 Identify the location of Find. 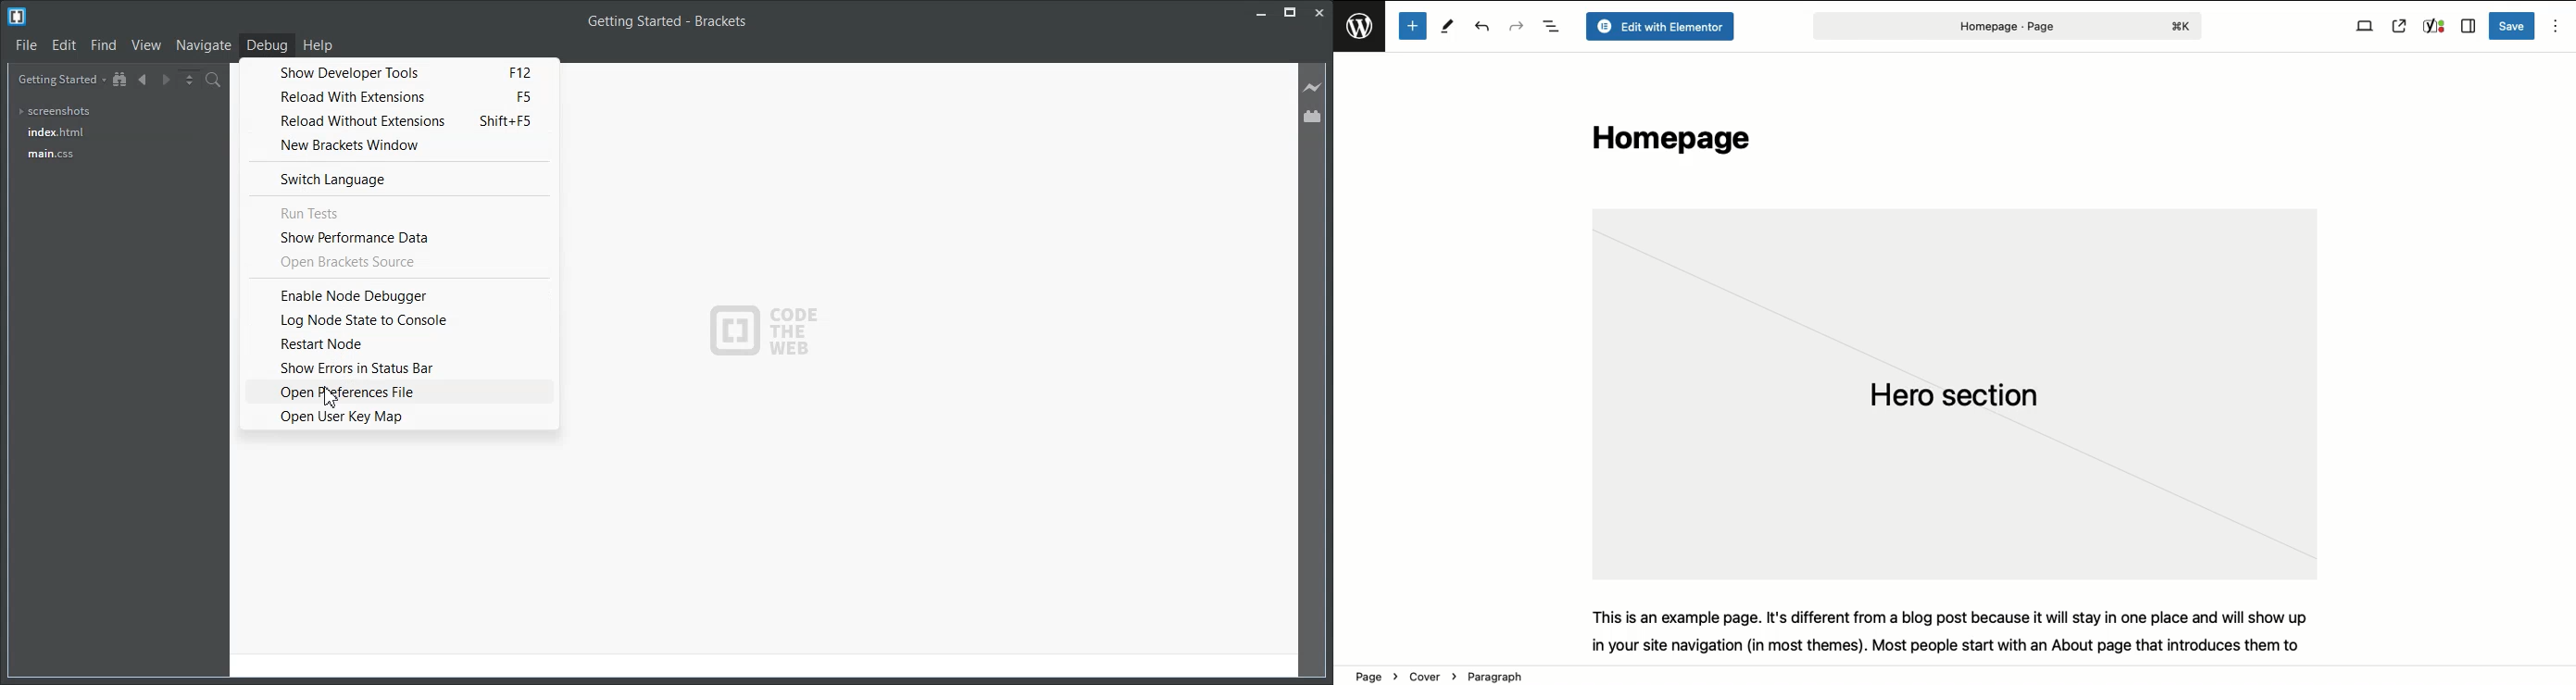
(104, 45).